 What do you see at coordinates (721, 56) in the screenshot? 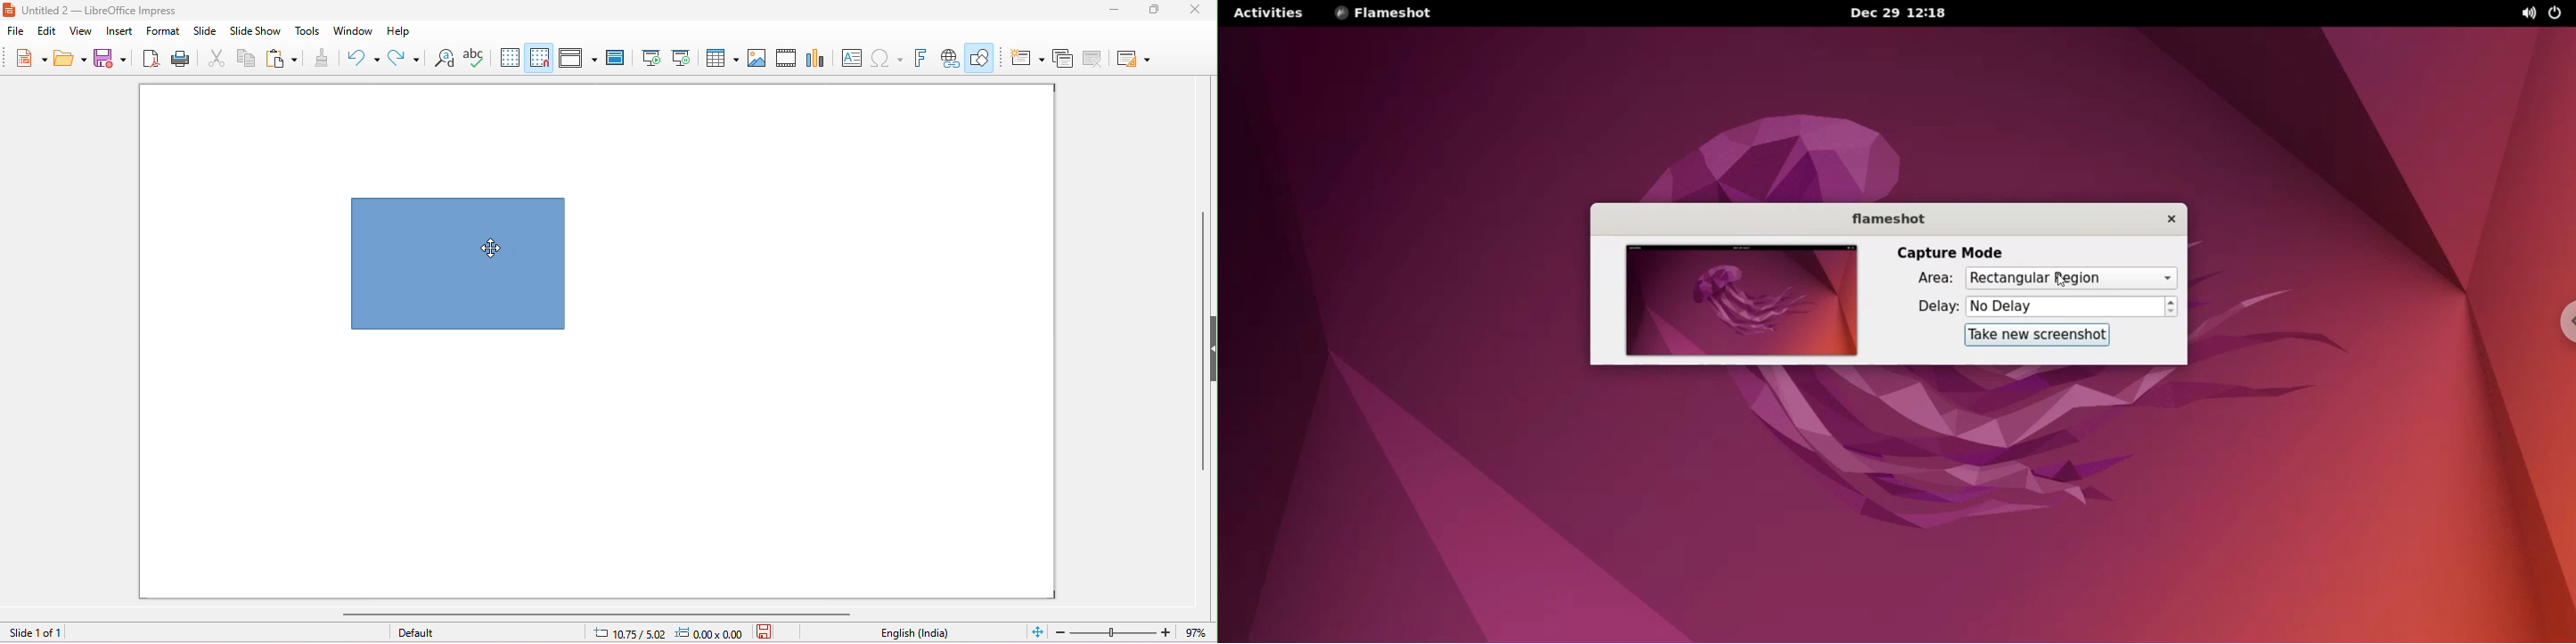
I see `insert table` at bounding box center [721, 56].